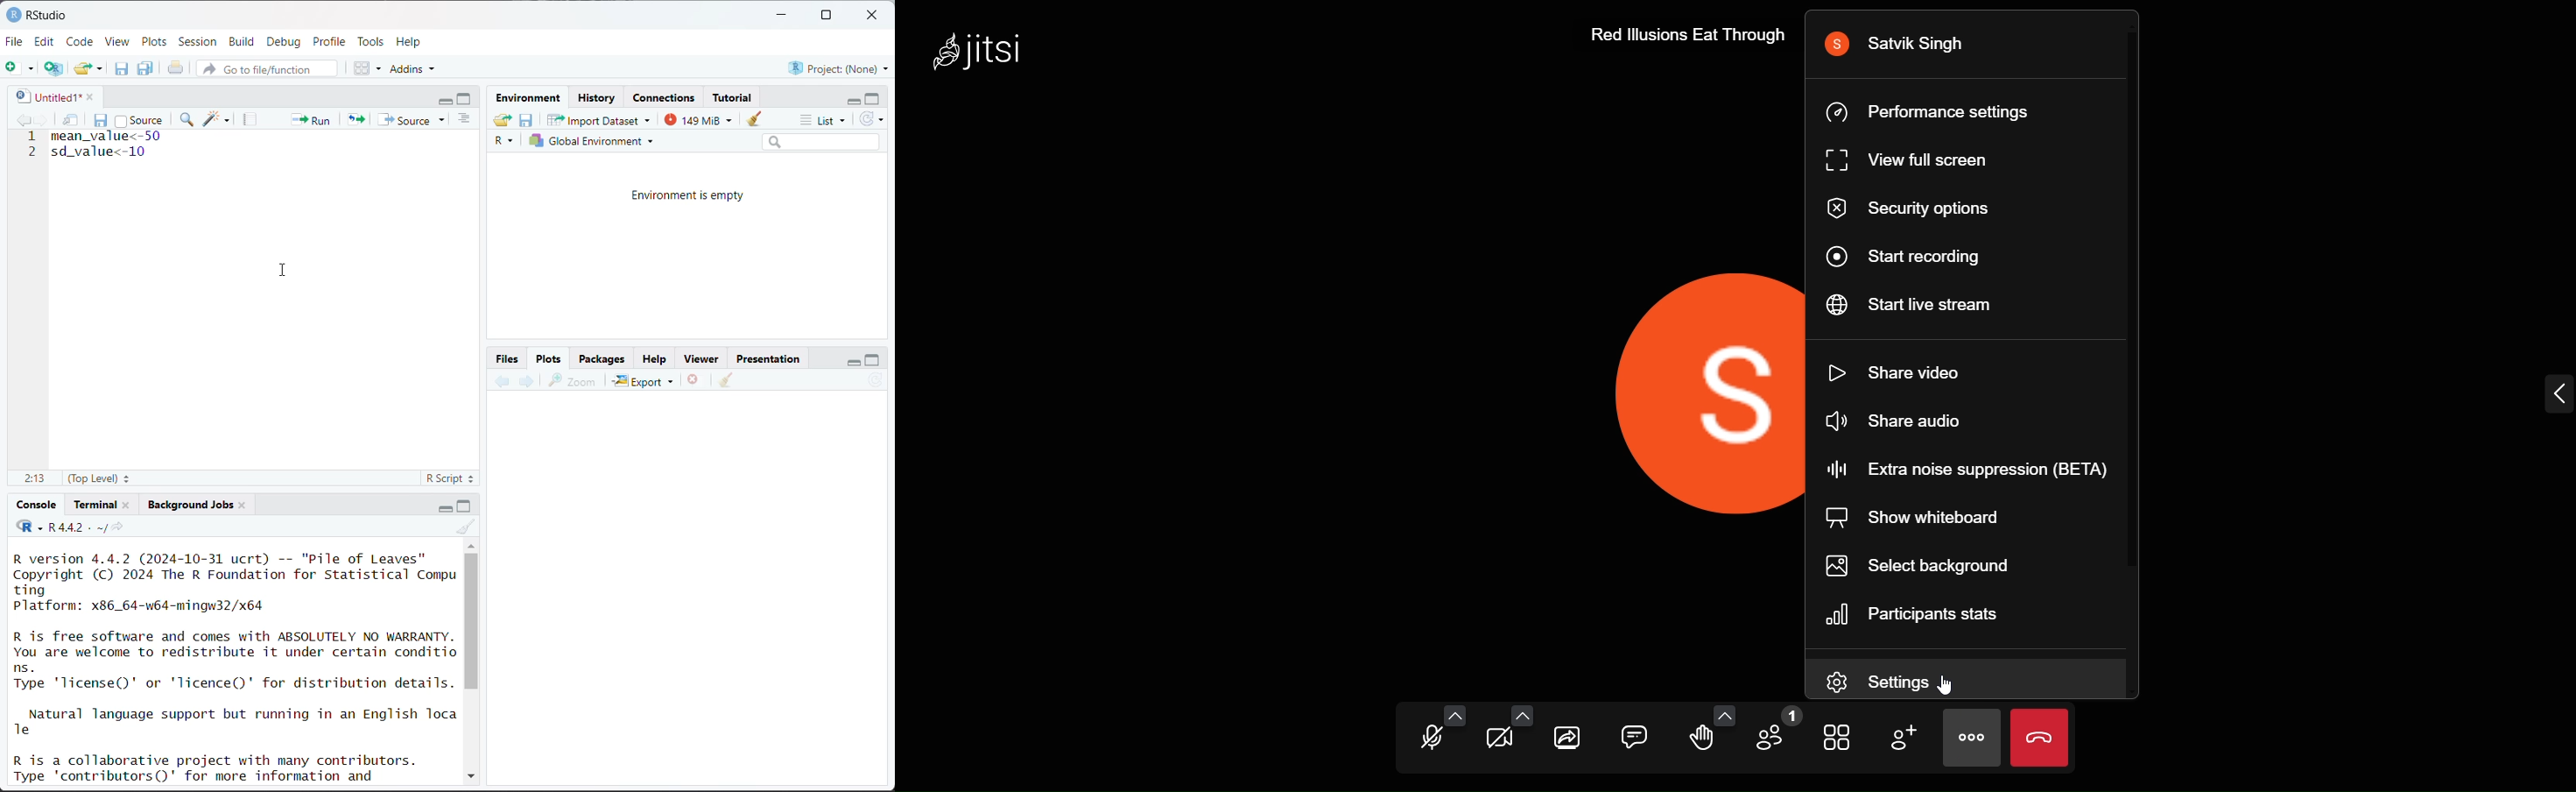 This screenshot has height=812, width=2576. What do you see at coordinates (146, 68) in the screenshot?
I see `save all open documents` at bounding box center [146, 68].